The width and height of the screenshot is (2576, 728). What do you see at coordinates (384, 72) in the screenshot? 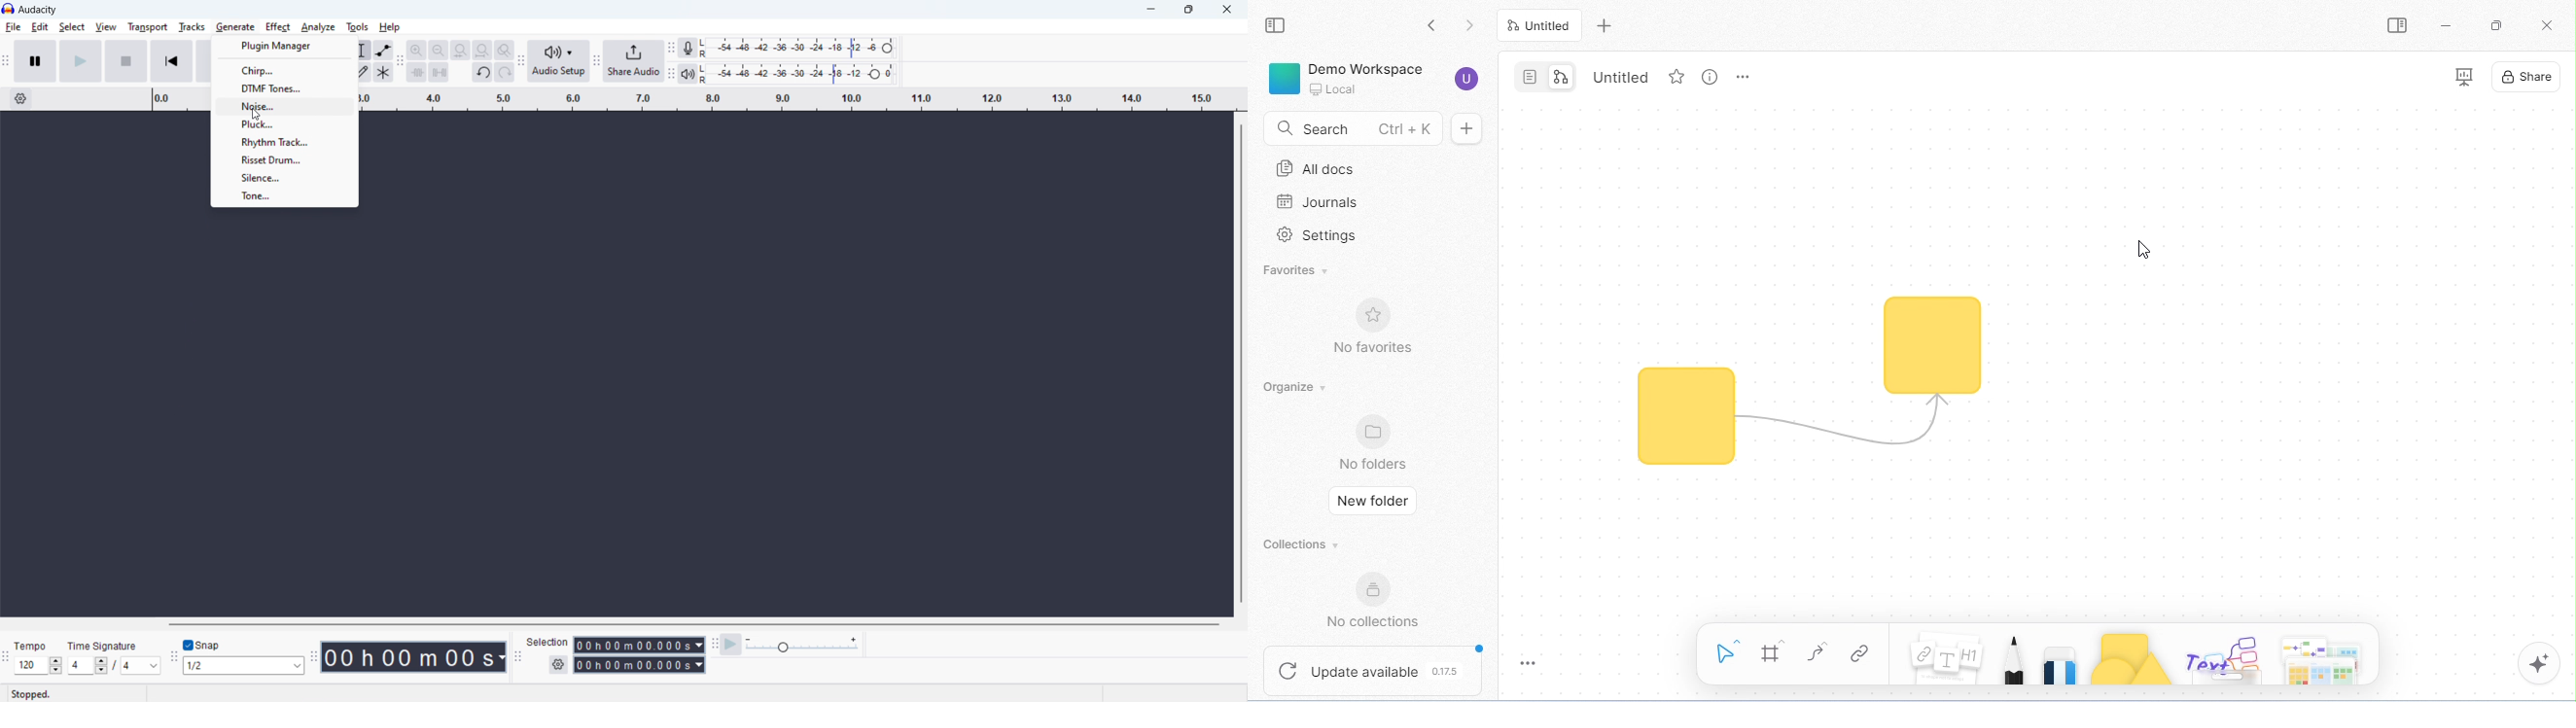
I see `multi tool` at bounding box center [384, 72].